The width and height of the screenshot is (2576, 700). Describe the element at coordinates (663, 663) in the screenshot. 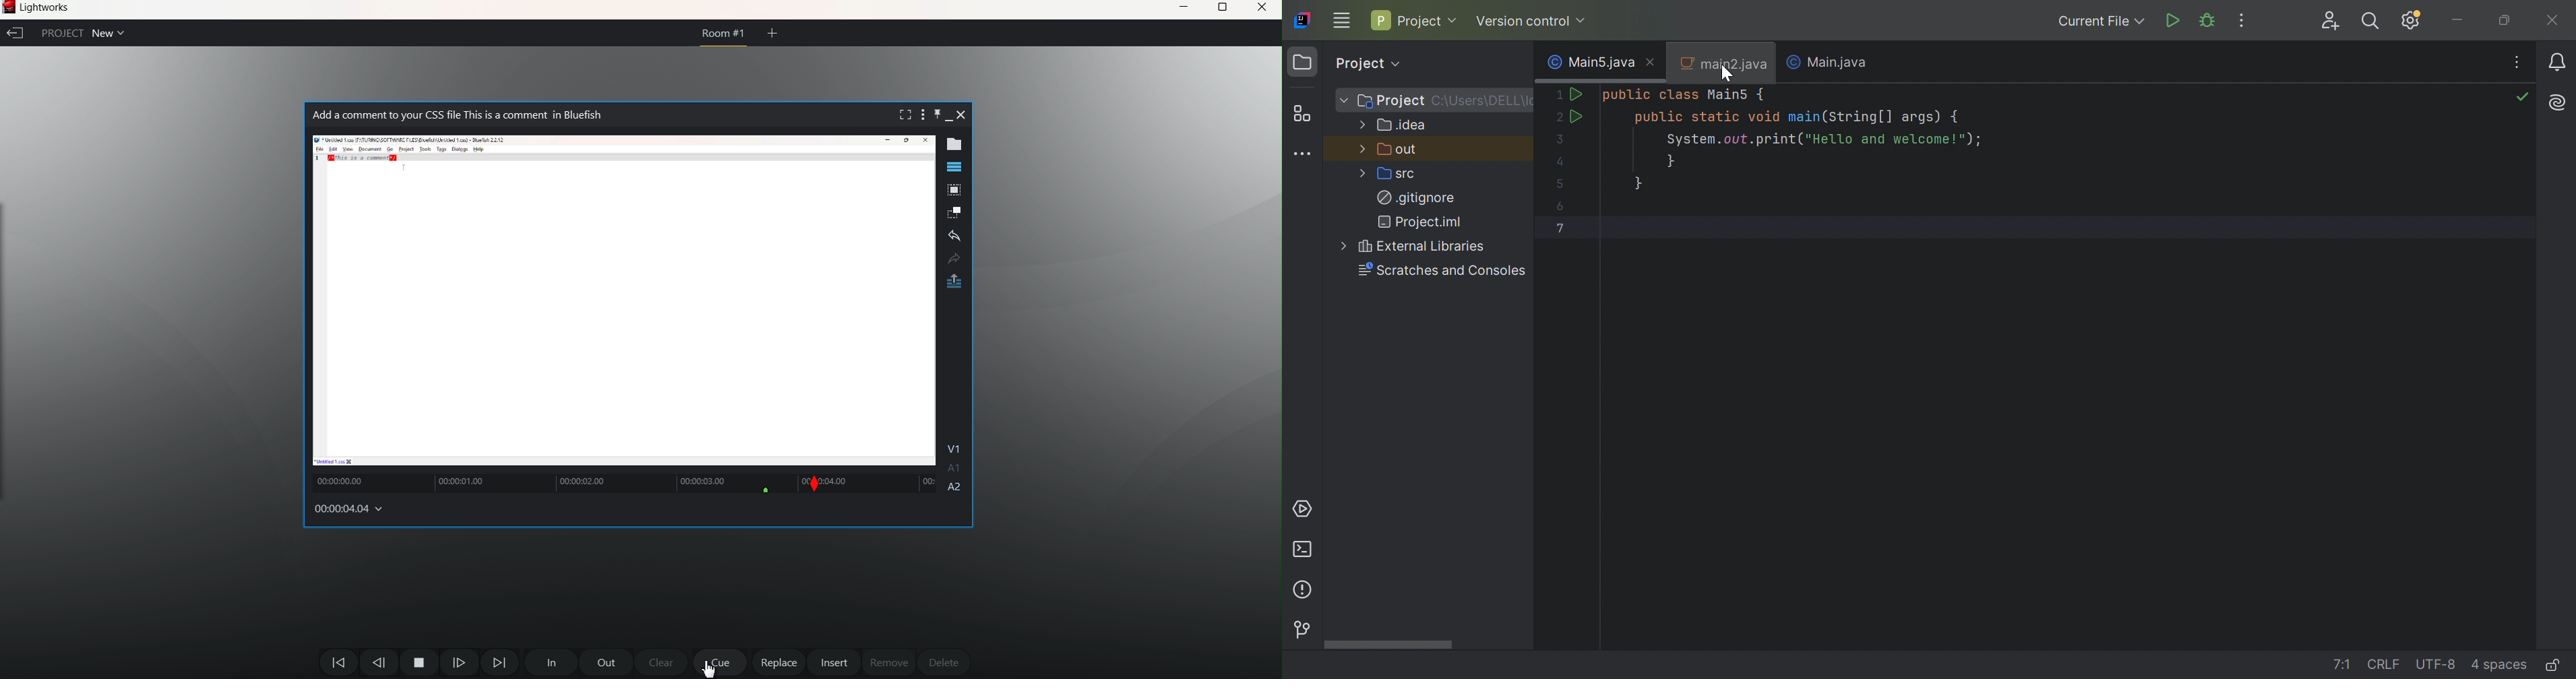

I see `clear` at that location.